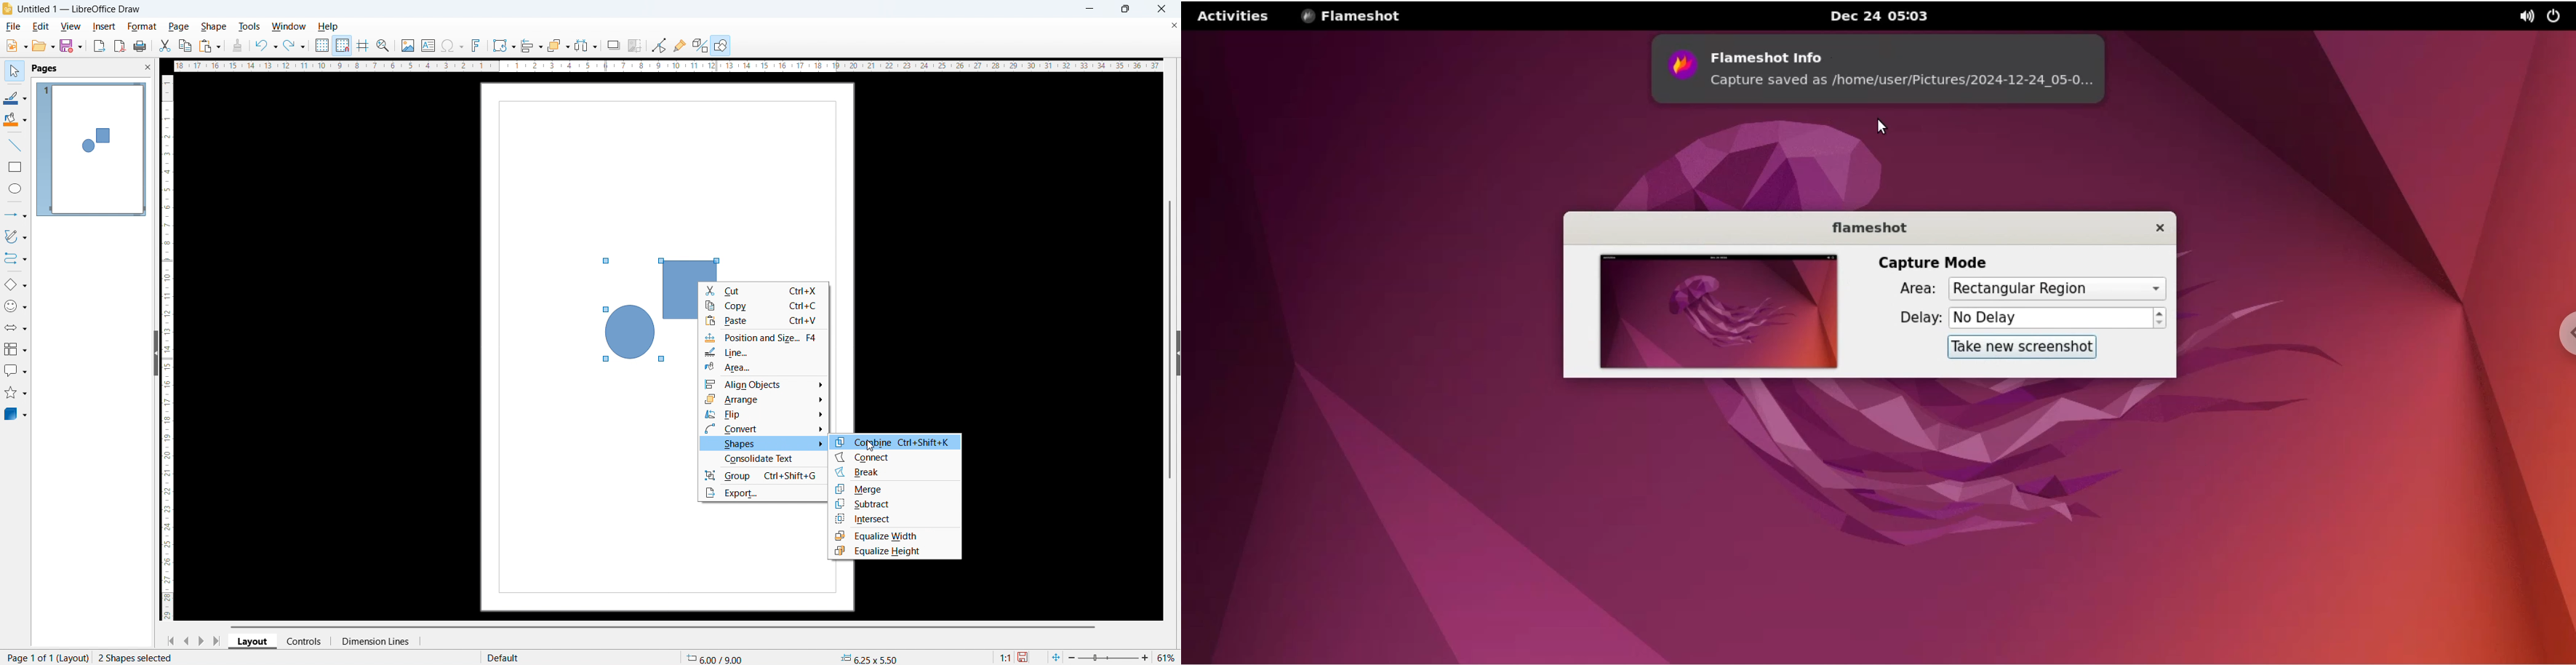 The image size is (2576, 672). I want to click on subtract, so click(897, 504).